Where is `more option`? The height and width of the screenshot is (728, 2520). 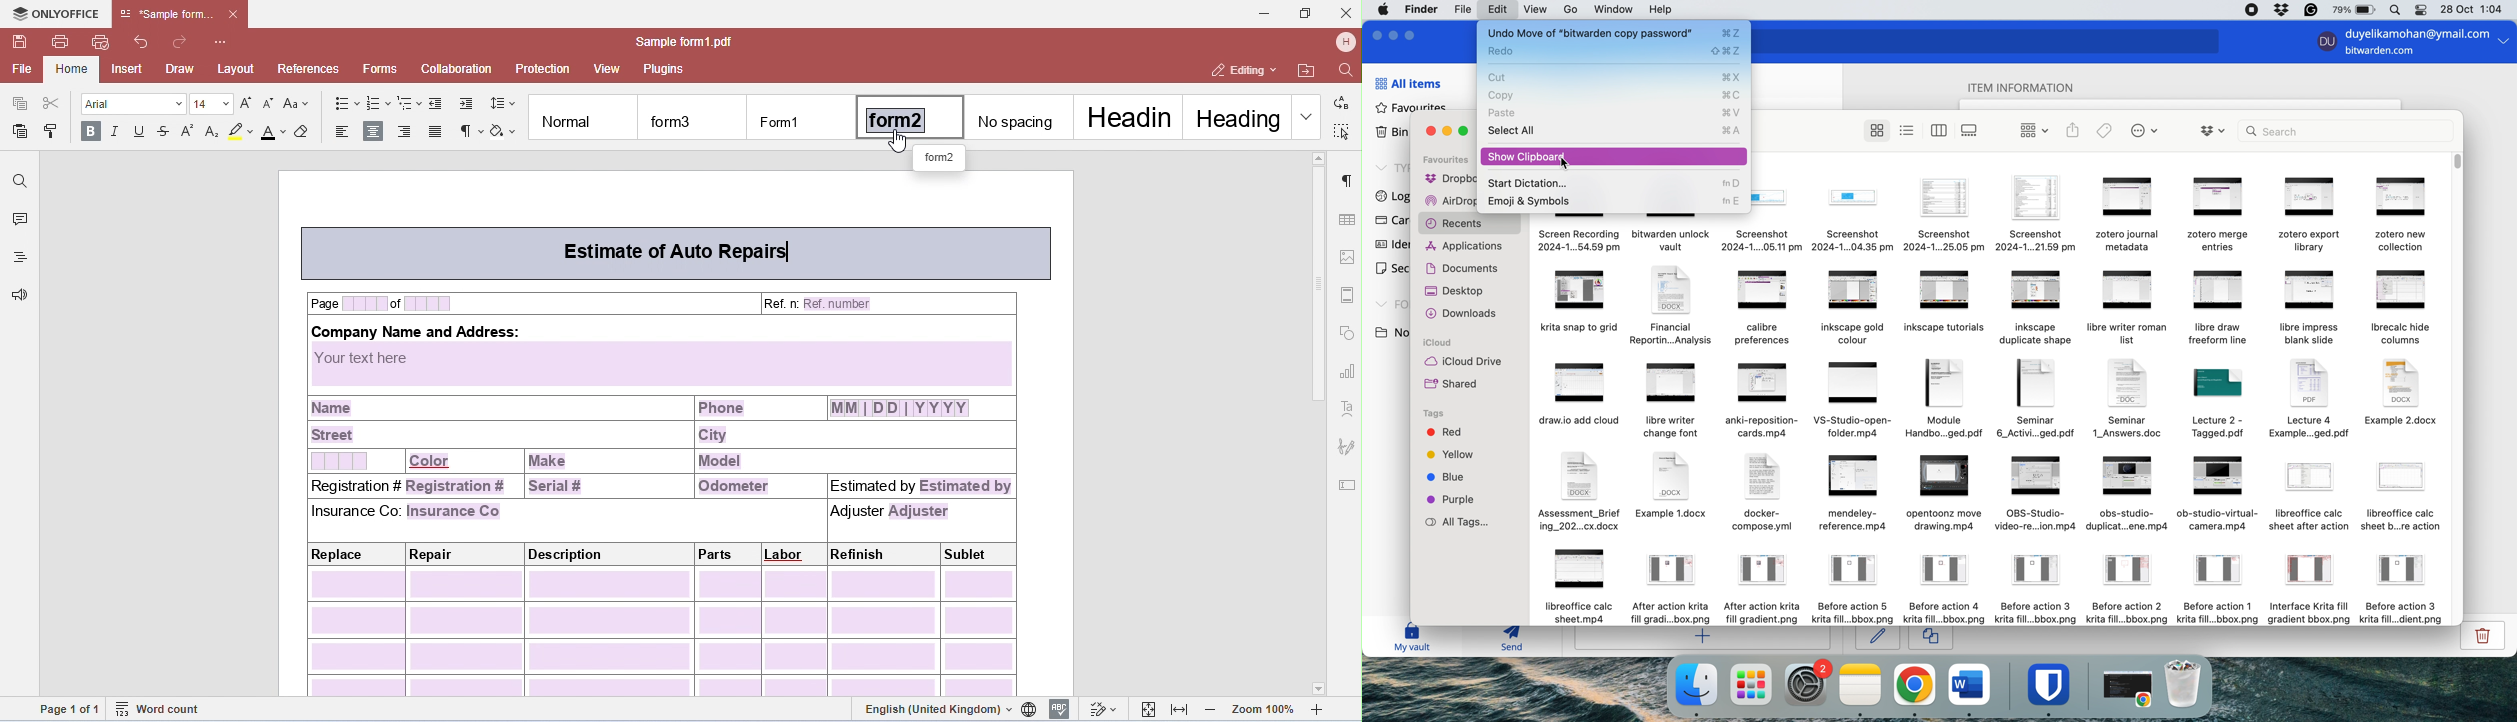 more option is located at coordinates (2504, 43).